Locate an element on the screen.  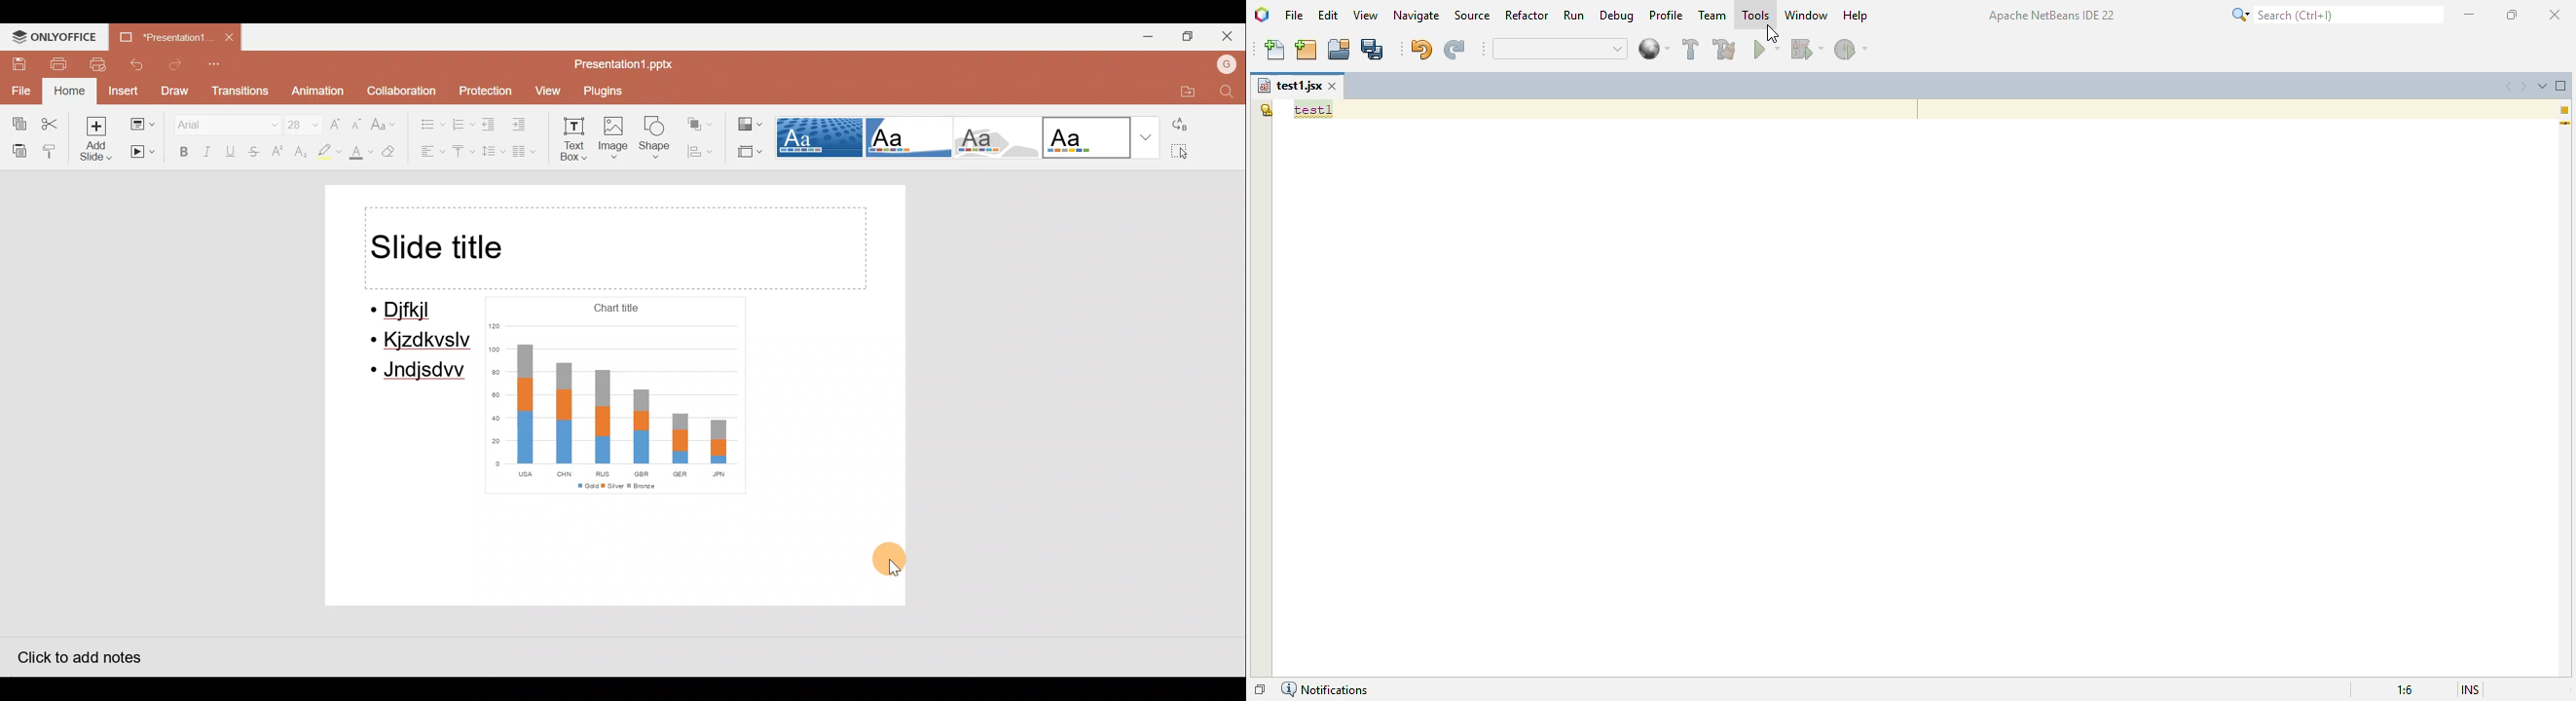
Add slide is located at coordinates (99, 141).